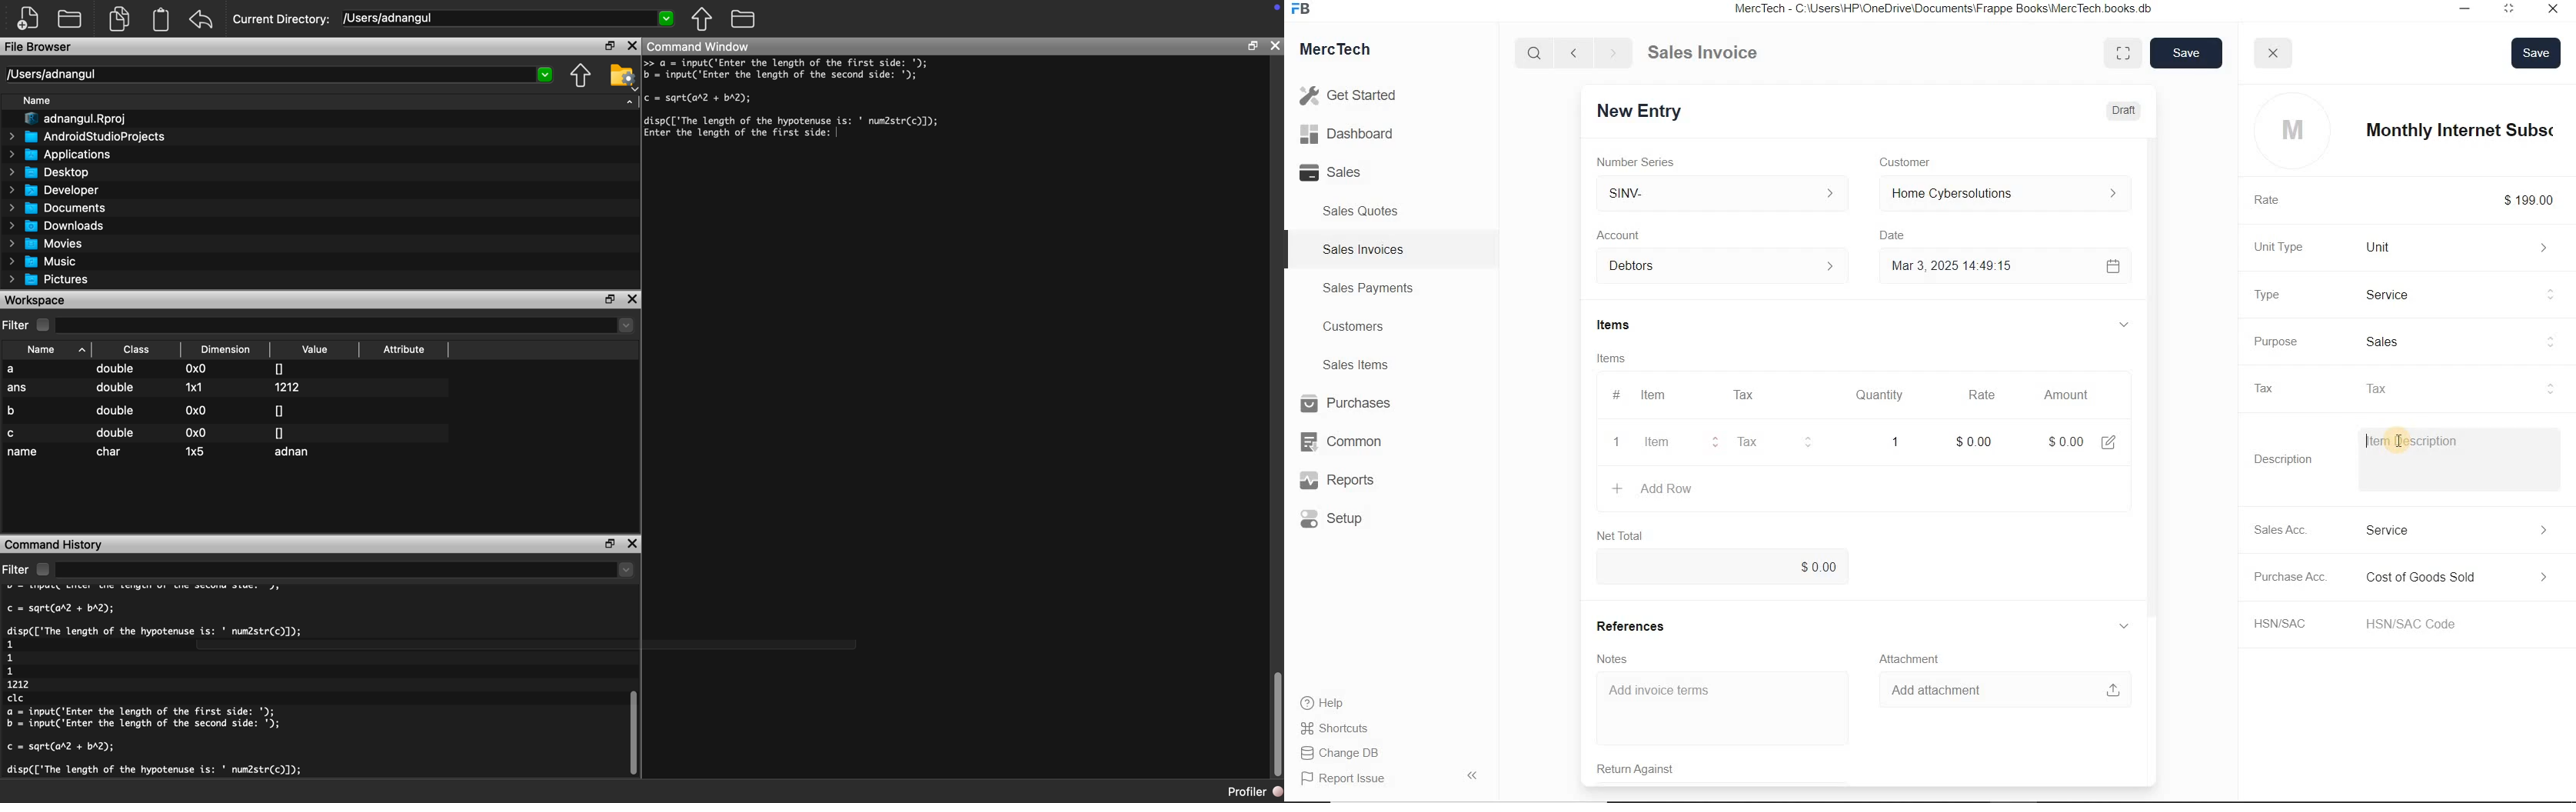 The image size is (2576, 812). I want to click on Go forward, so click(1612, 53).